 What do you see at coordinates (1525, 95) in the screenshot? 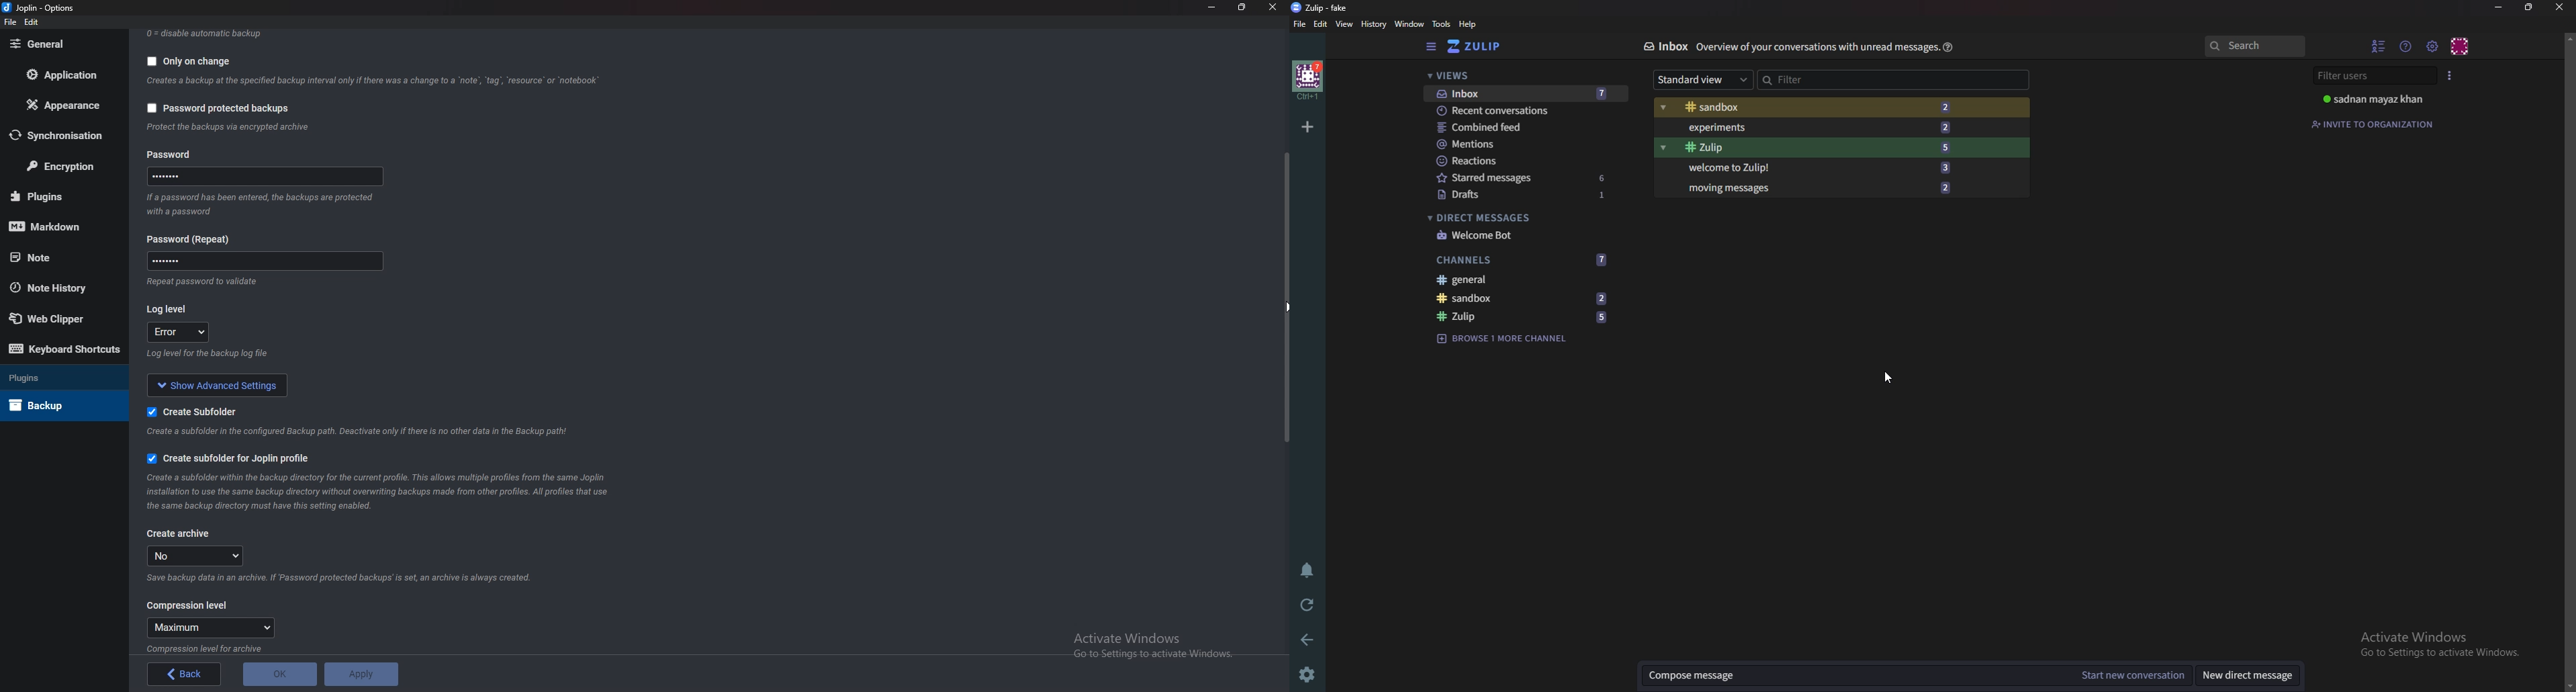
I see `Inbox 7` at bounding box center [1525, 95].